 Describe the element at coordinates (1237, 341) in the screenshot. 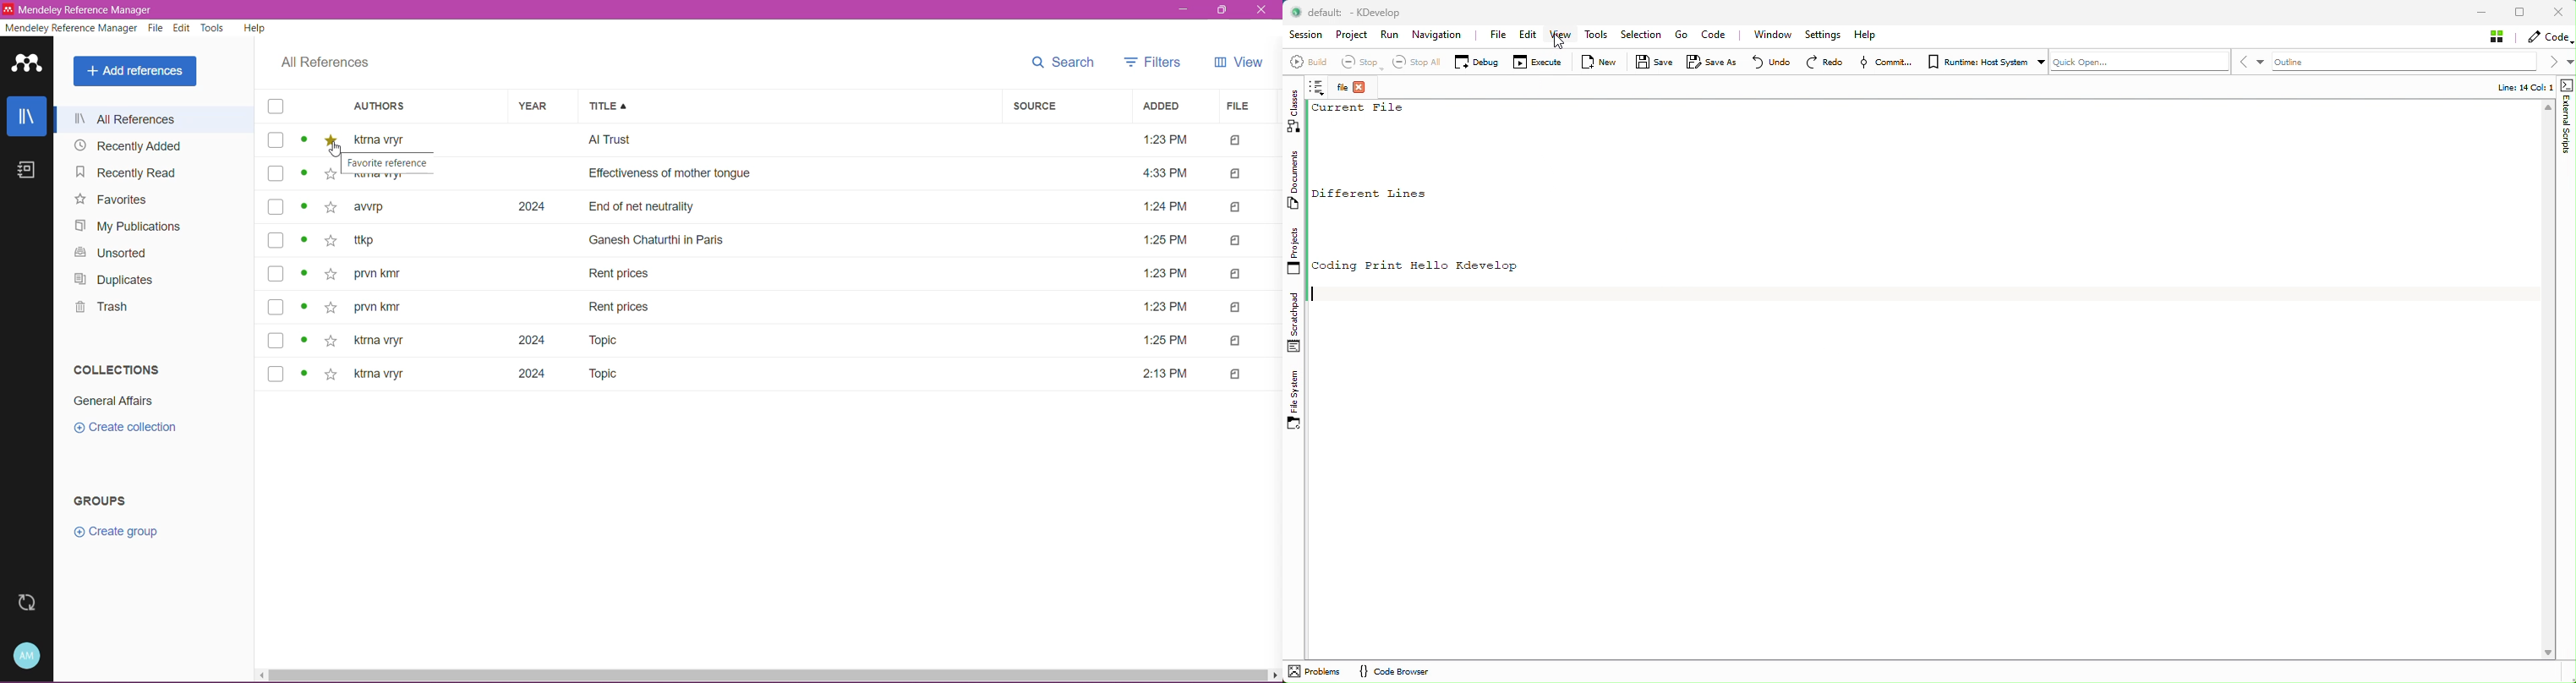

I see `Indicates file type` at that location.